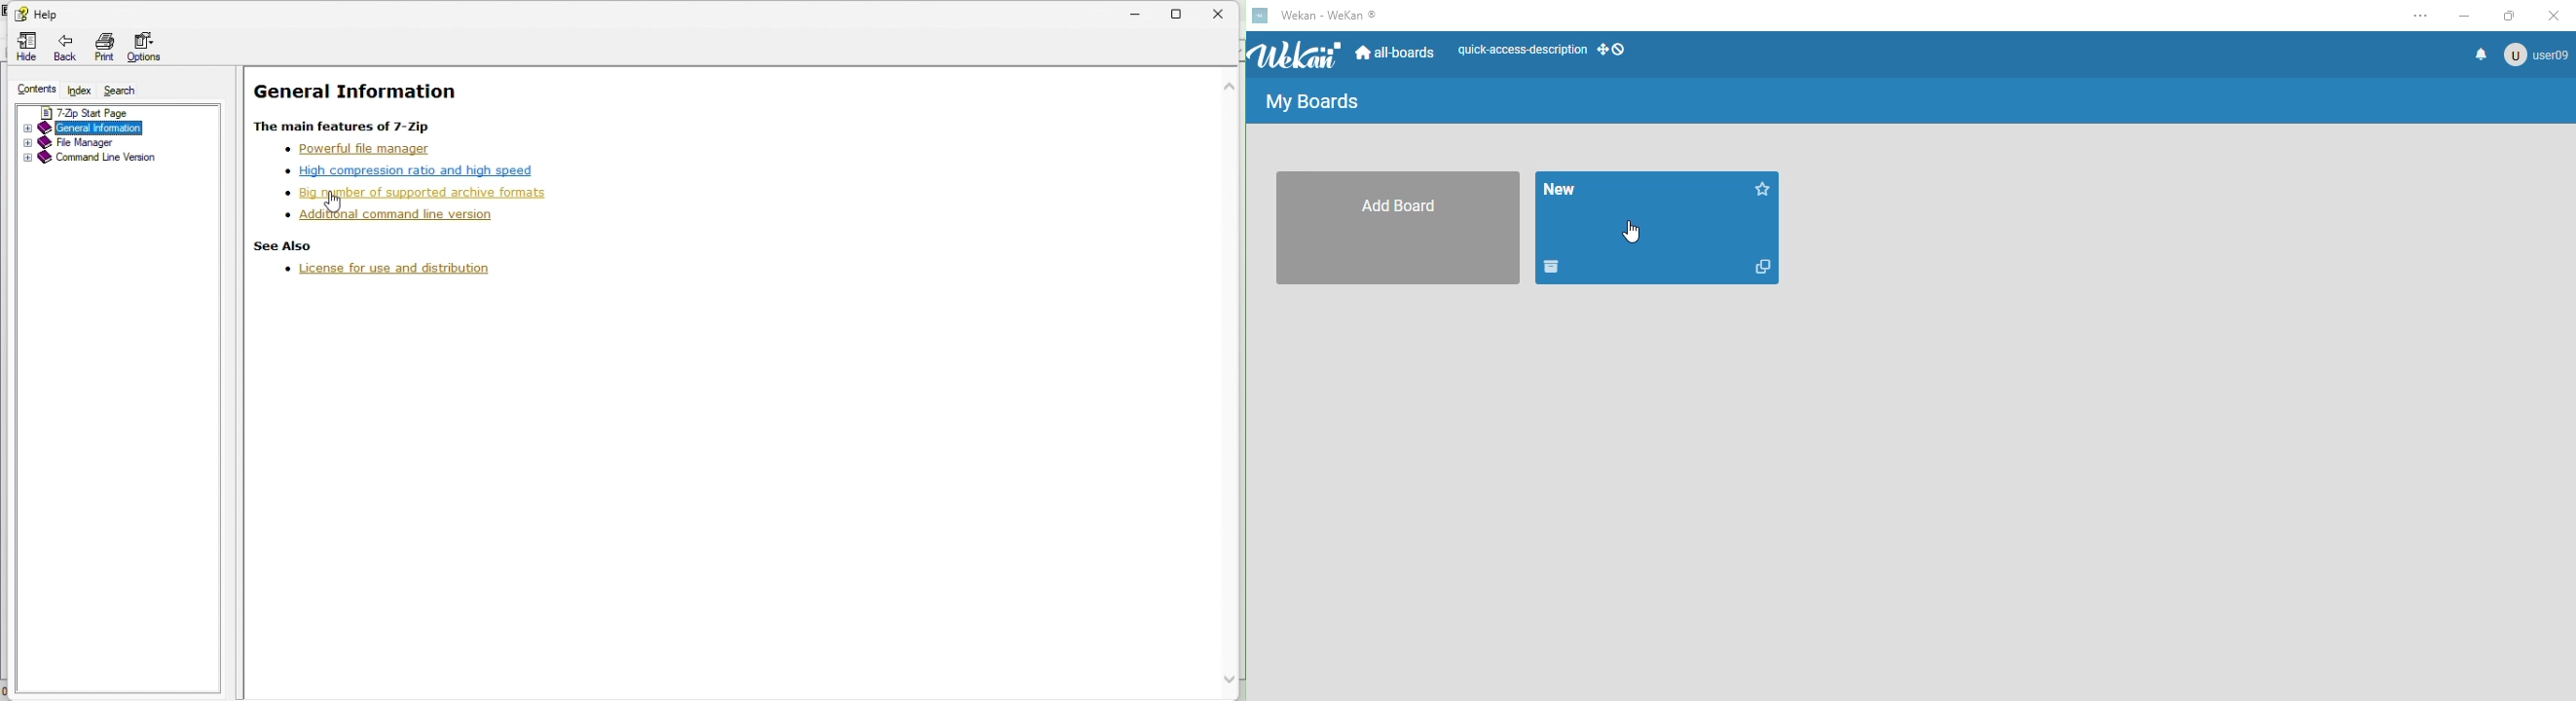  I want to click on Hide, so click(23, 46).